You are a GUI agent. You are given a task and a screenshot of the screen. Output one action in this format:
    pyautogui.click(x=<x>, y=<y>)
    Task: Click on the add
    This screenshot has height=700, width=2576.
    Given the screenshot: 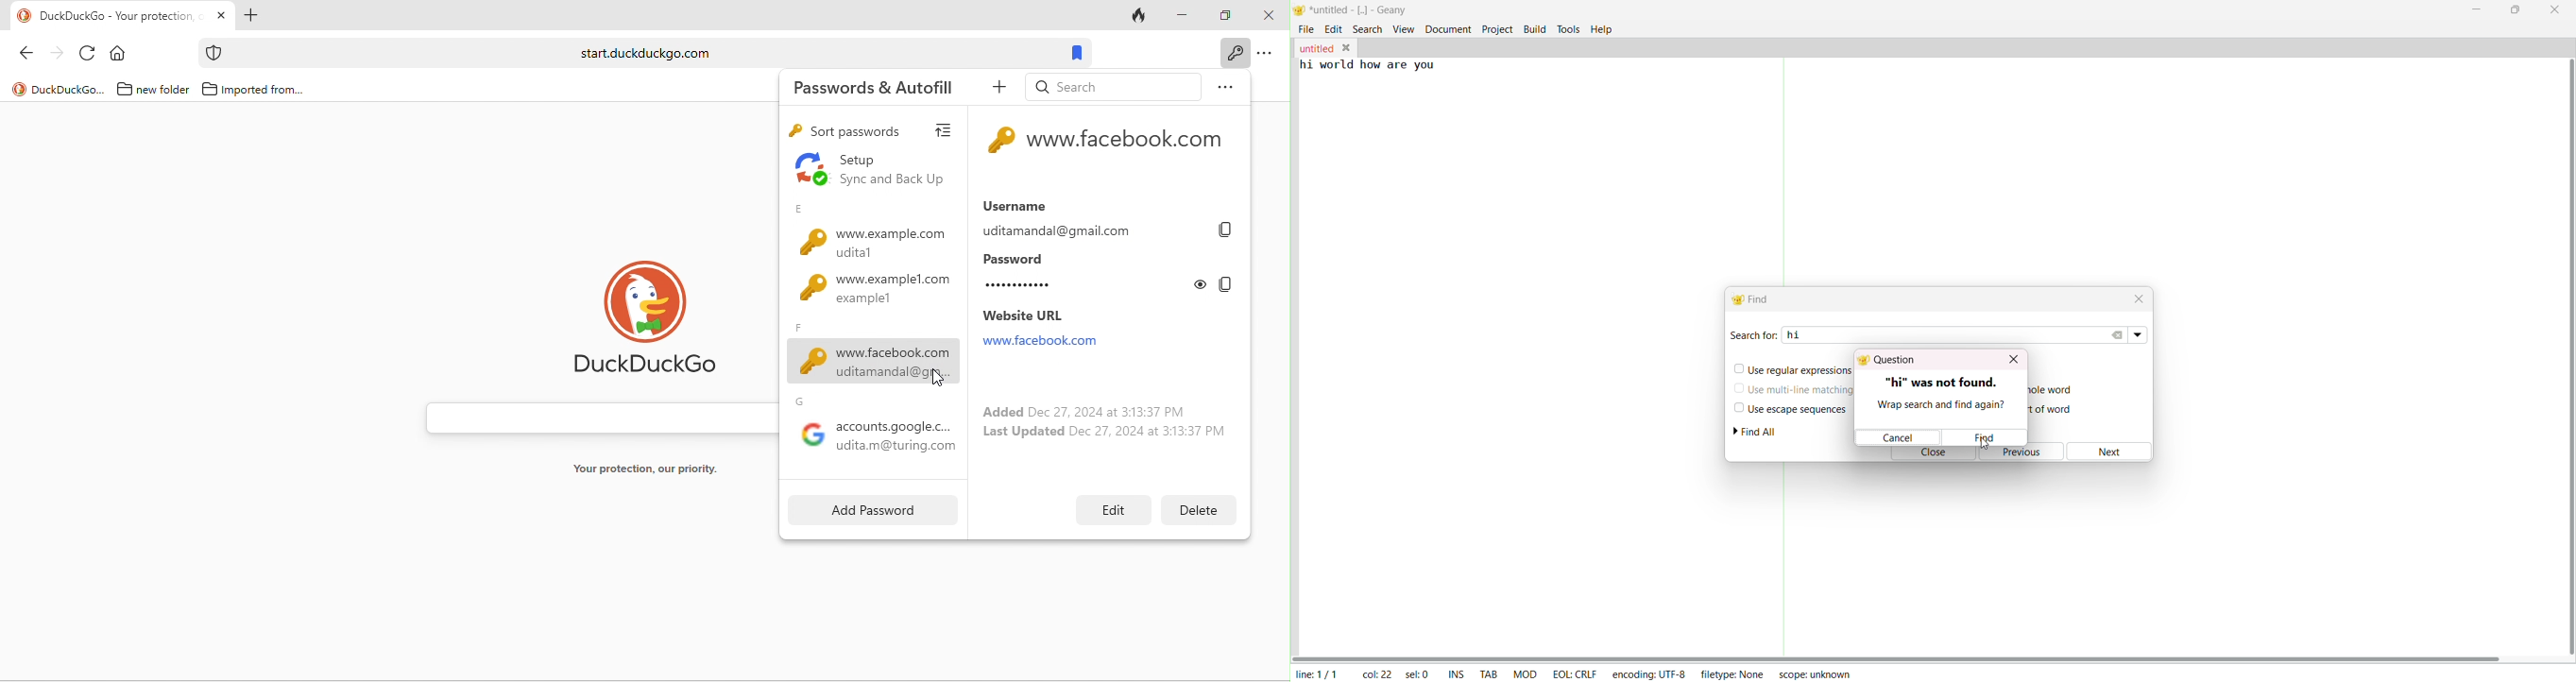 What is the action you would take?
    pyautogui.click(x=994, y=91)
    